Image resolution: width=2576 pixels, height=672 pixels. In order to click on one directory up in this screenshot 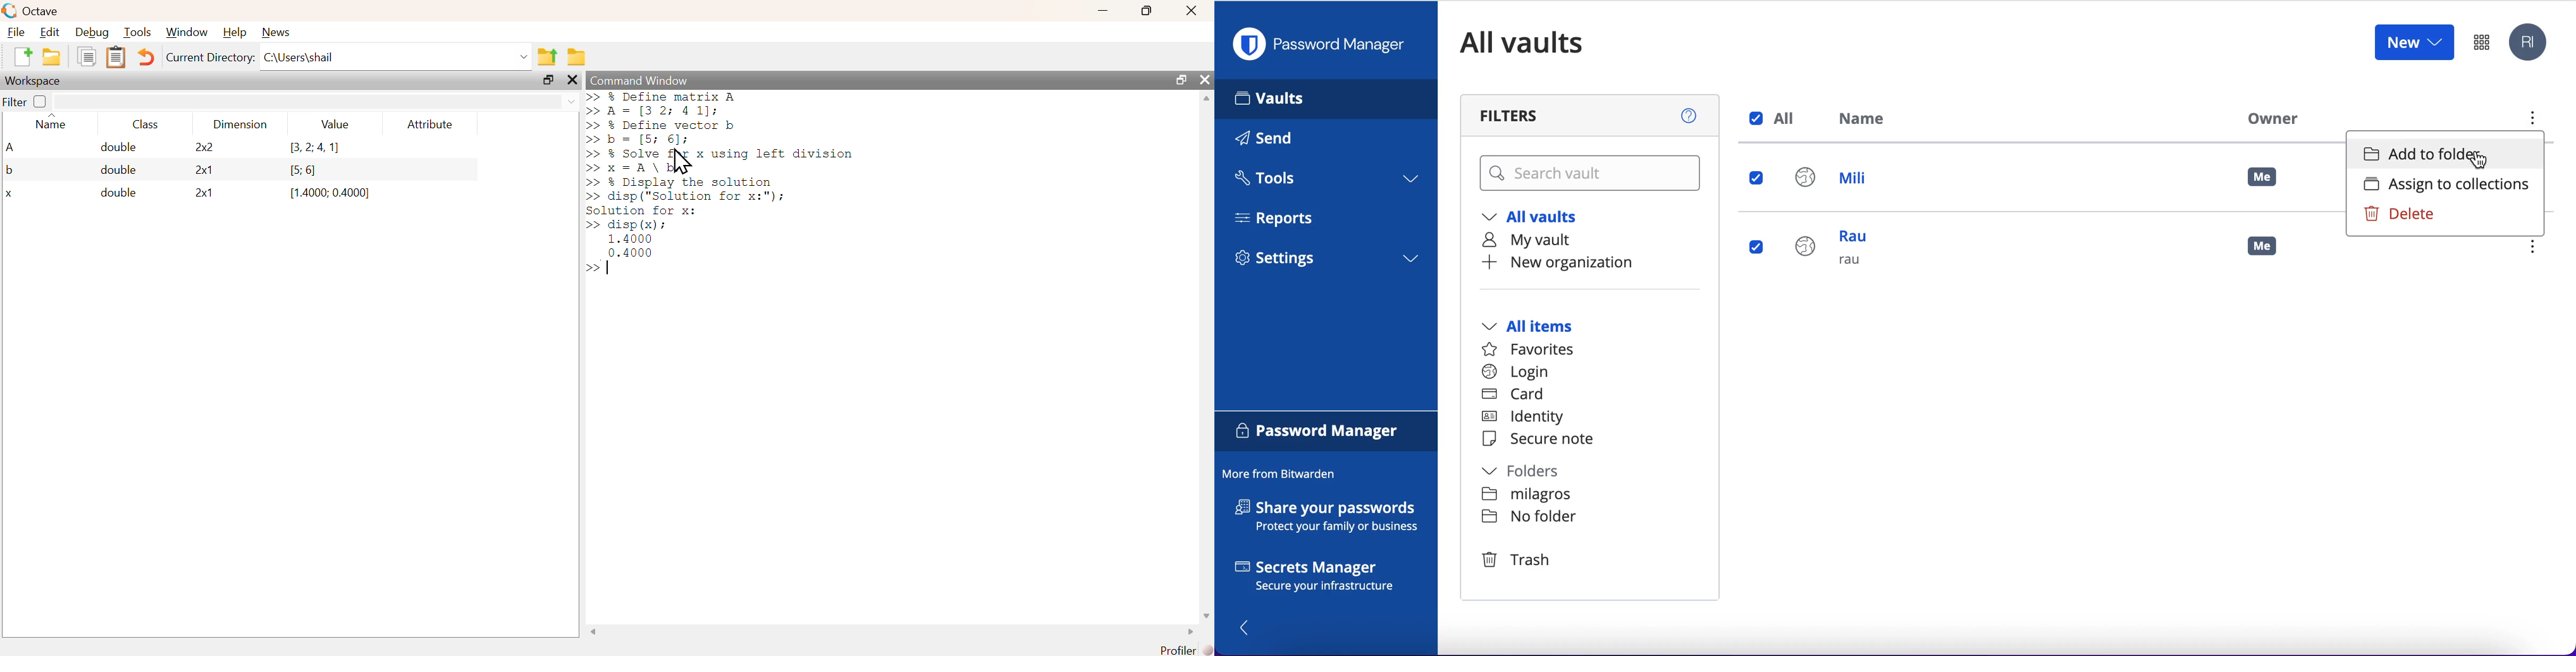, I will do `click(549, 57)`.